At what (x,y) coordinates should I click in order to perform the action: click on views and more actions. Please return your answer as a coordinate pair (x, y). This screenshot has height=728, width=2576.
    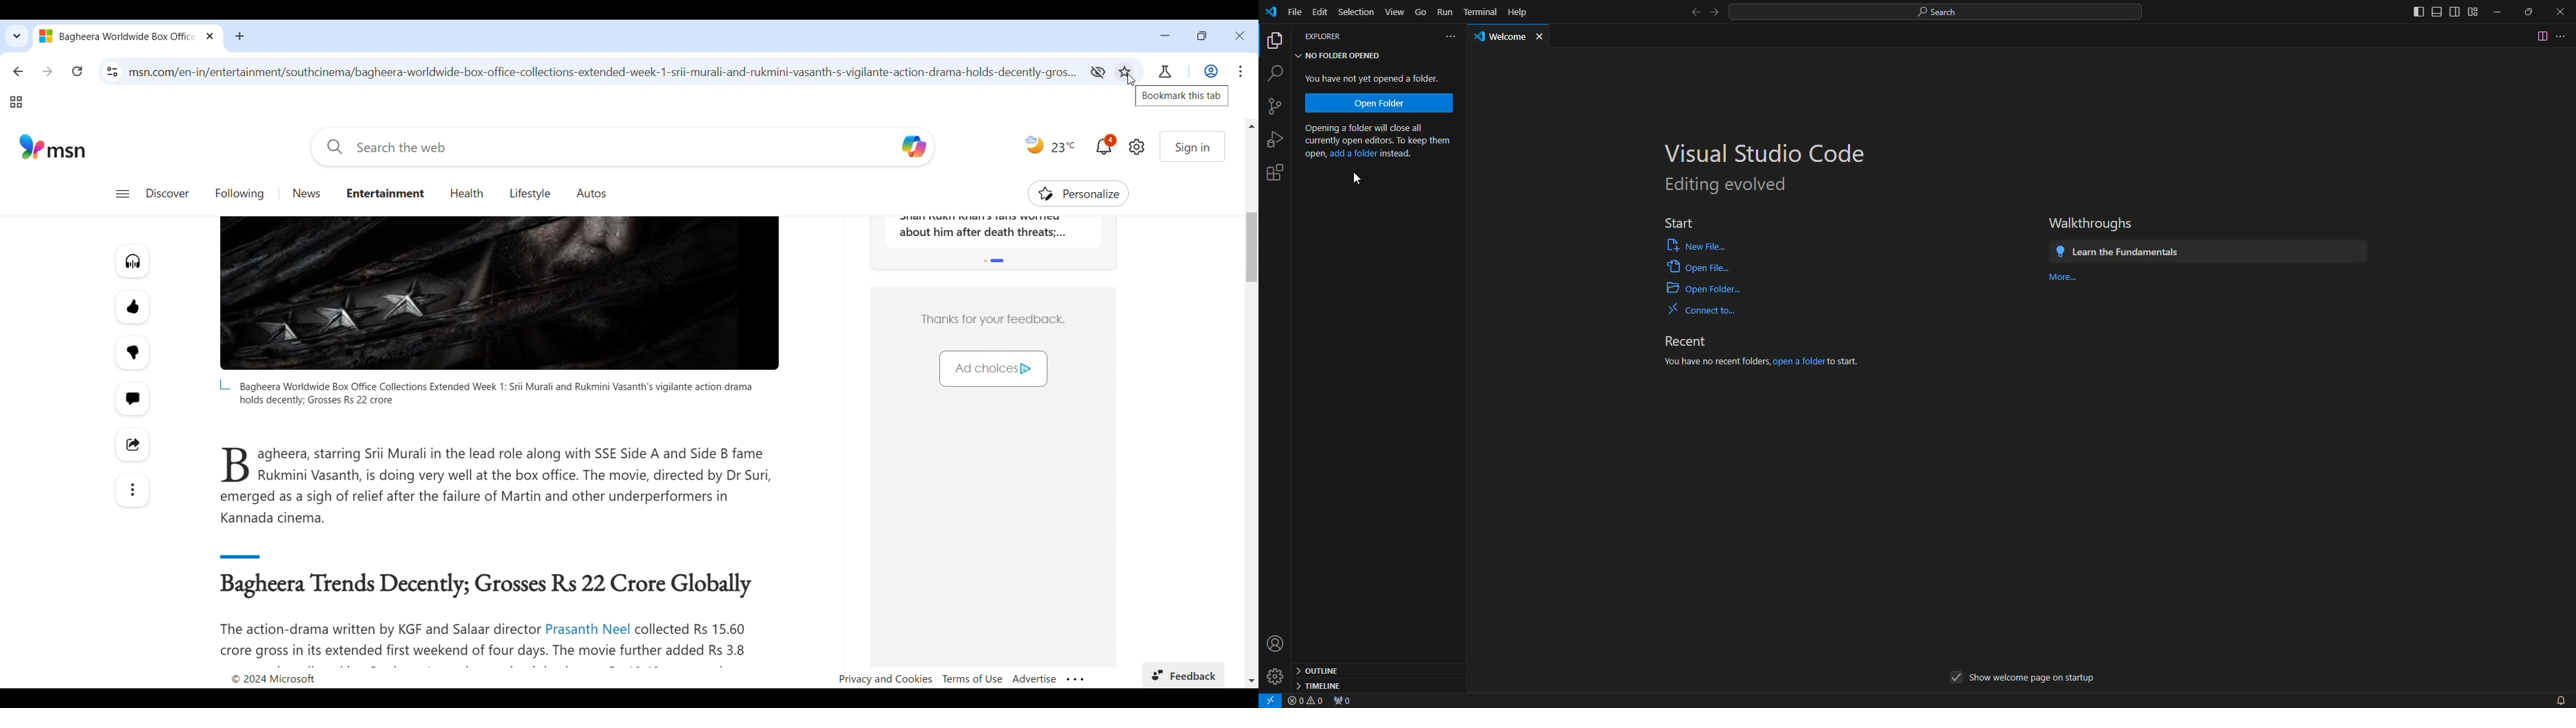
    Looking at the image, I should click on (1450, 37).